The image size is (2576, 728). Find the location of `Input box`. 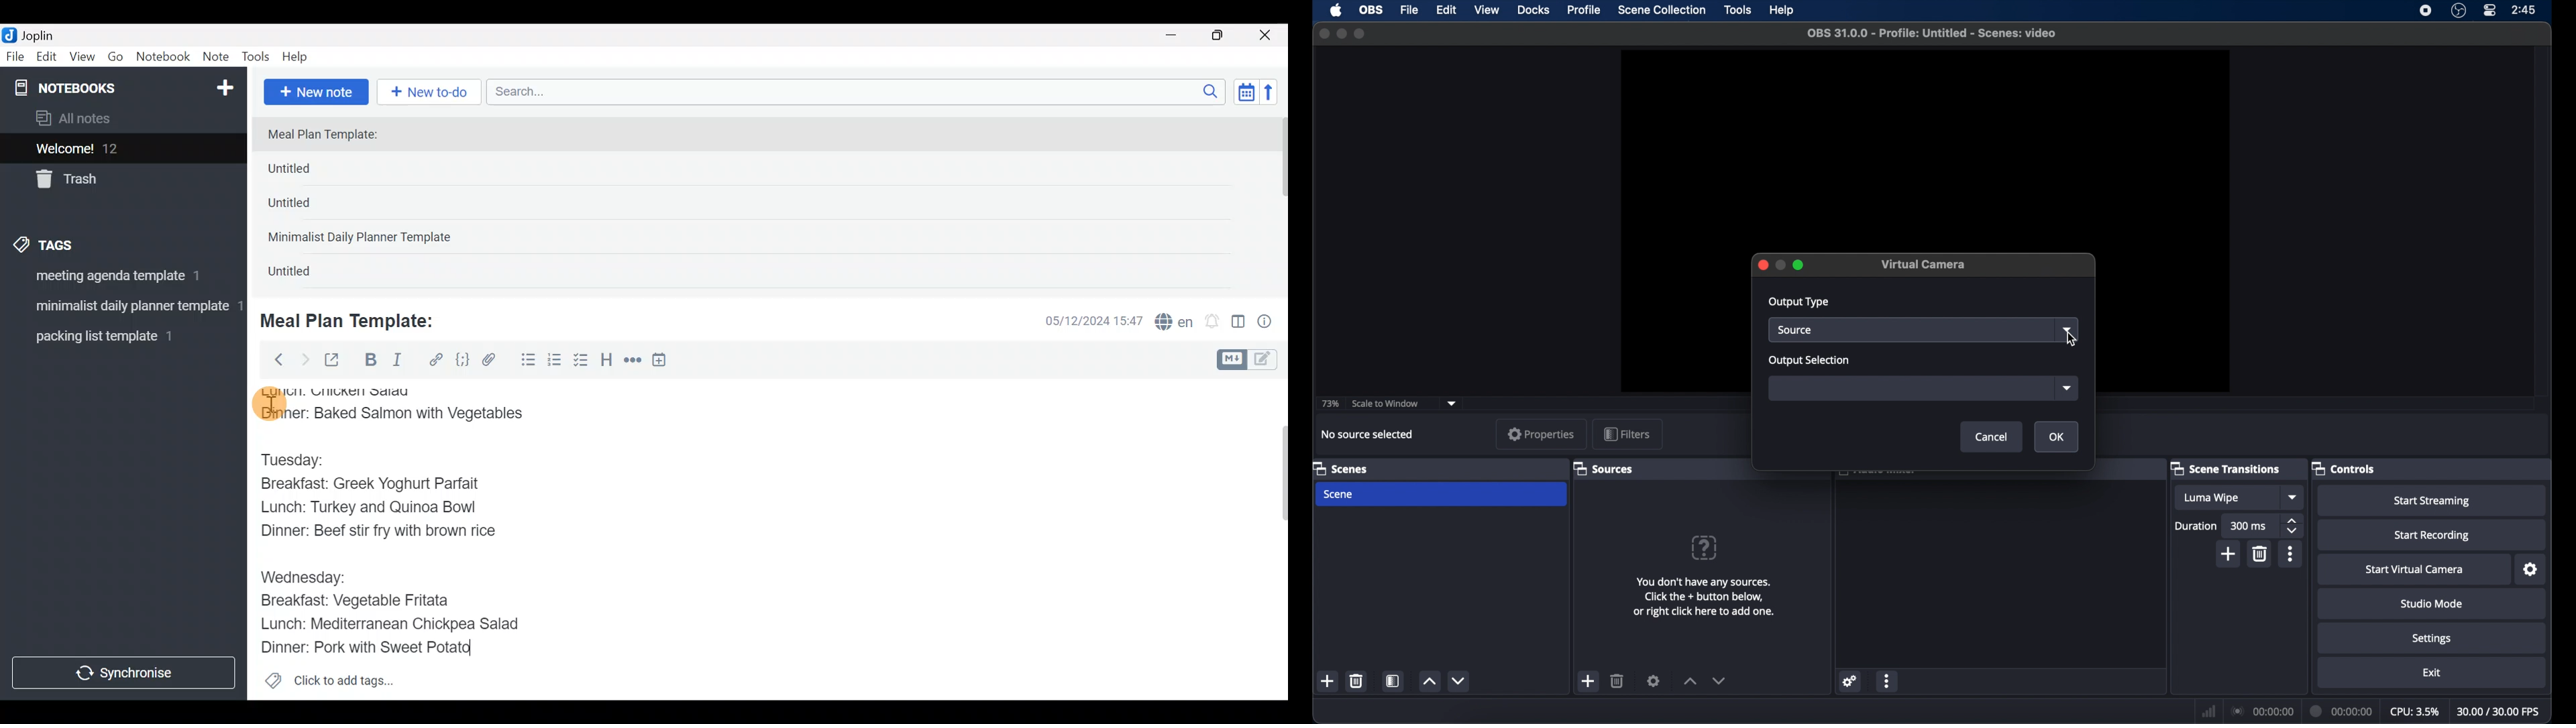

Input box is located at coordinates (1906, 387).